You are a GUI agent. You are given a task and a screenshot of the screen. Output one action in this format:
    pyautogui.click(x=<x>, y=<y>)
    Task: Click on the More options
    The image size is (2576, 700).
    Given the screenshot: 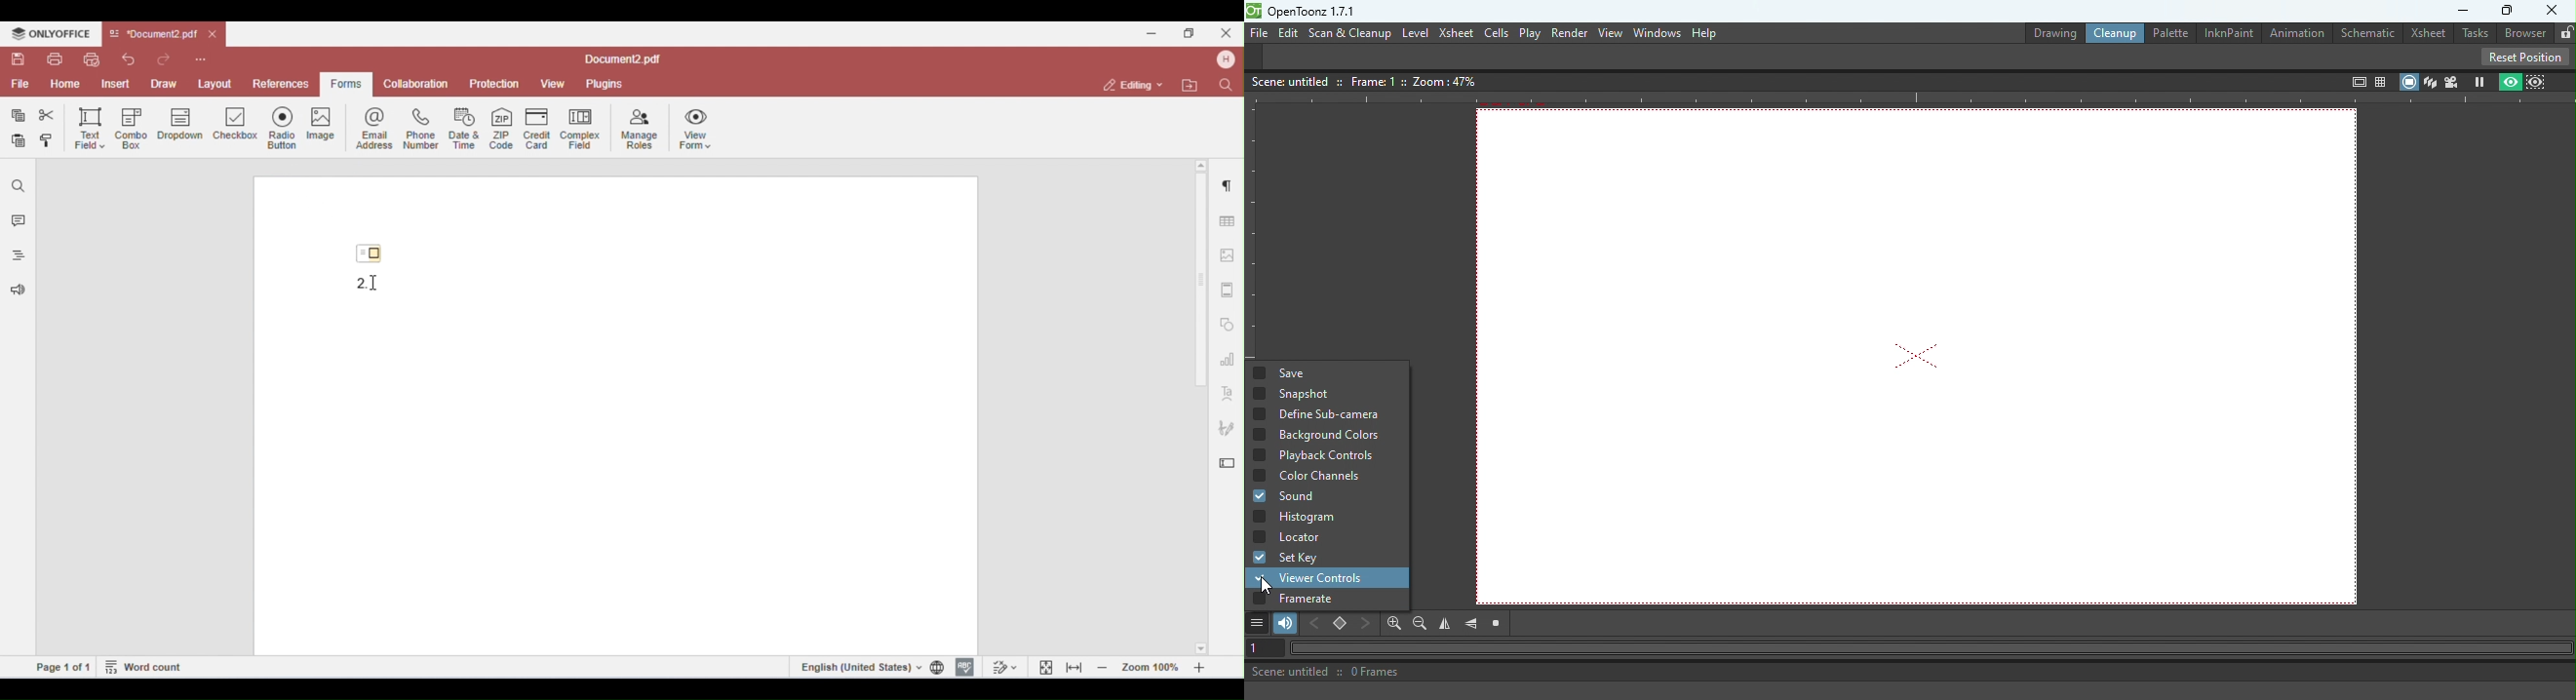 What is the action you would take?
    pyautogui.click(x=1257, y=623)
    